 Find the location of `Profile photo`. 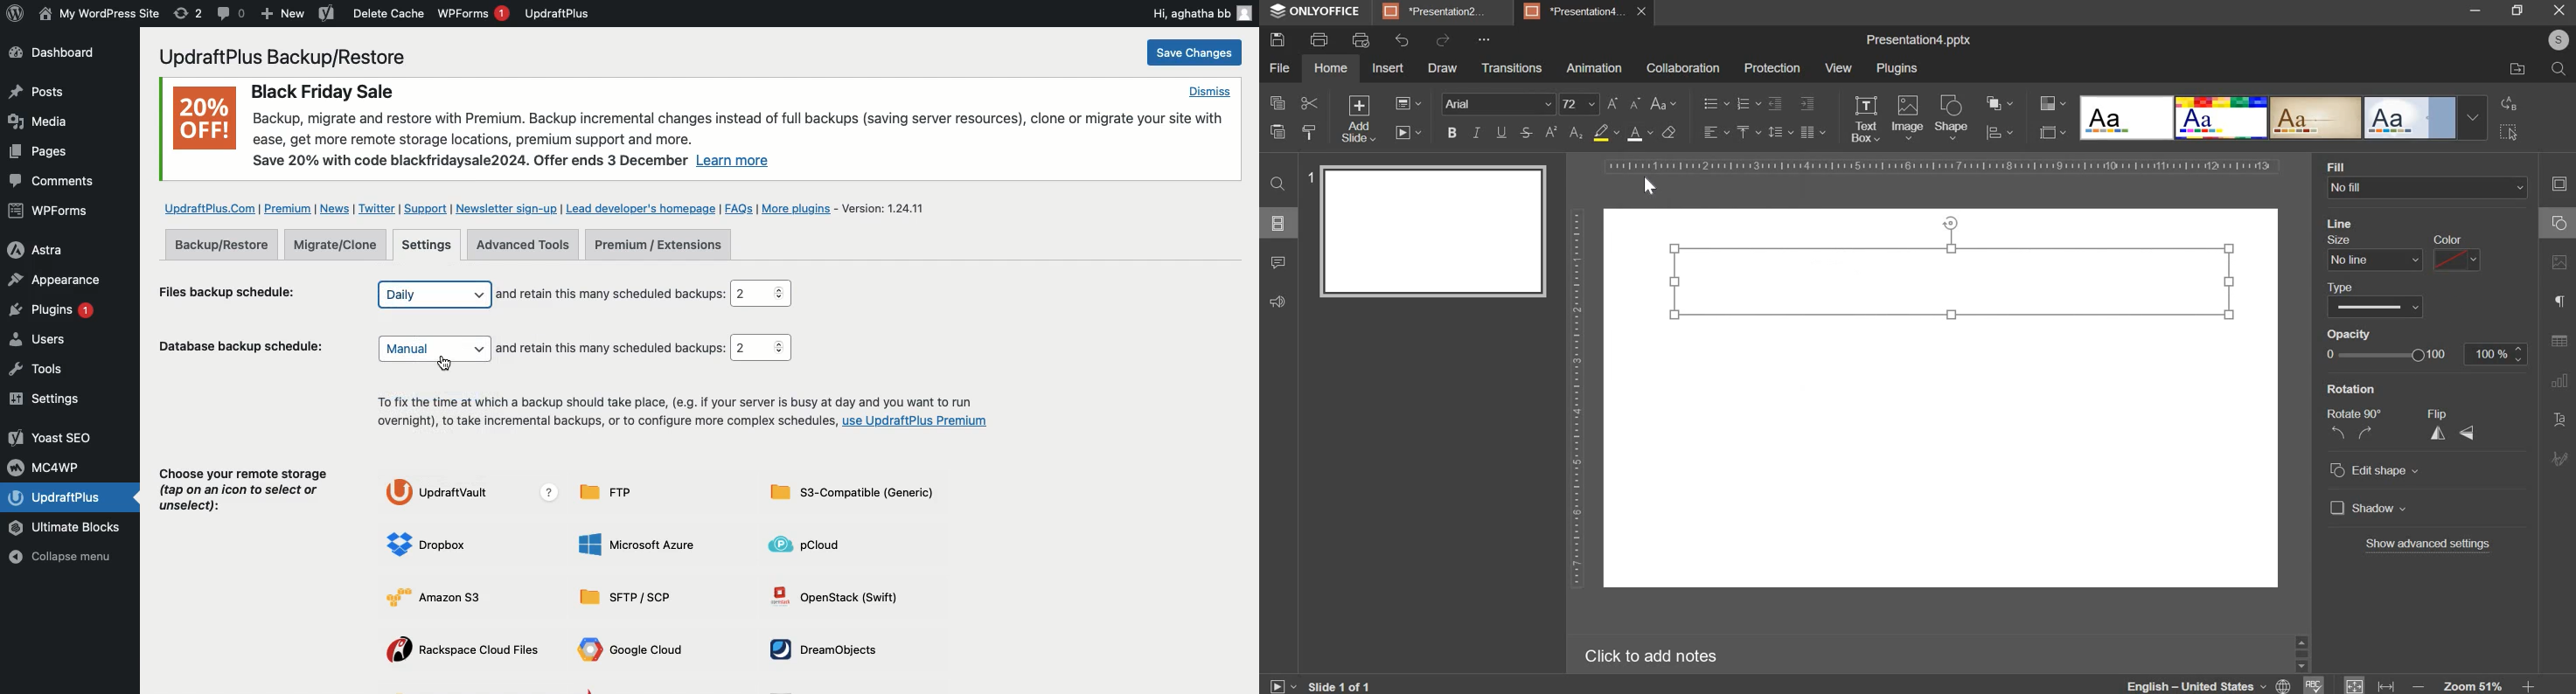

Profile photo is located at coordinates (2553, 40).